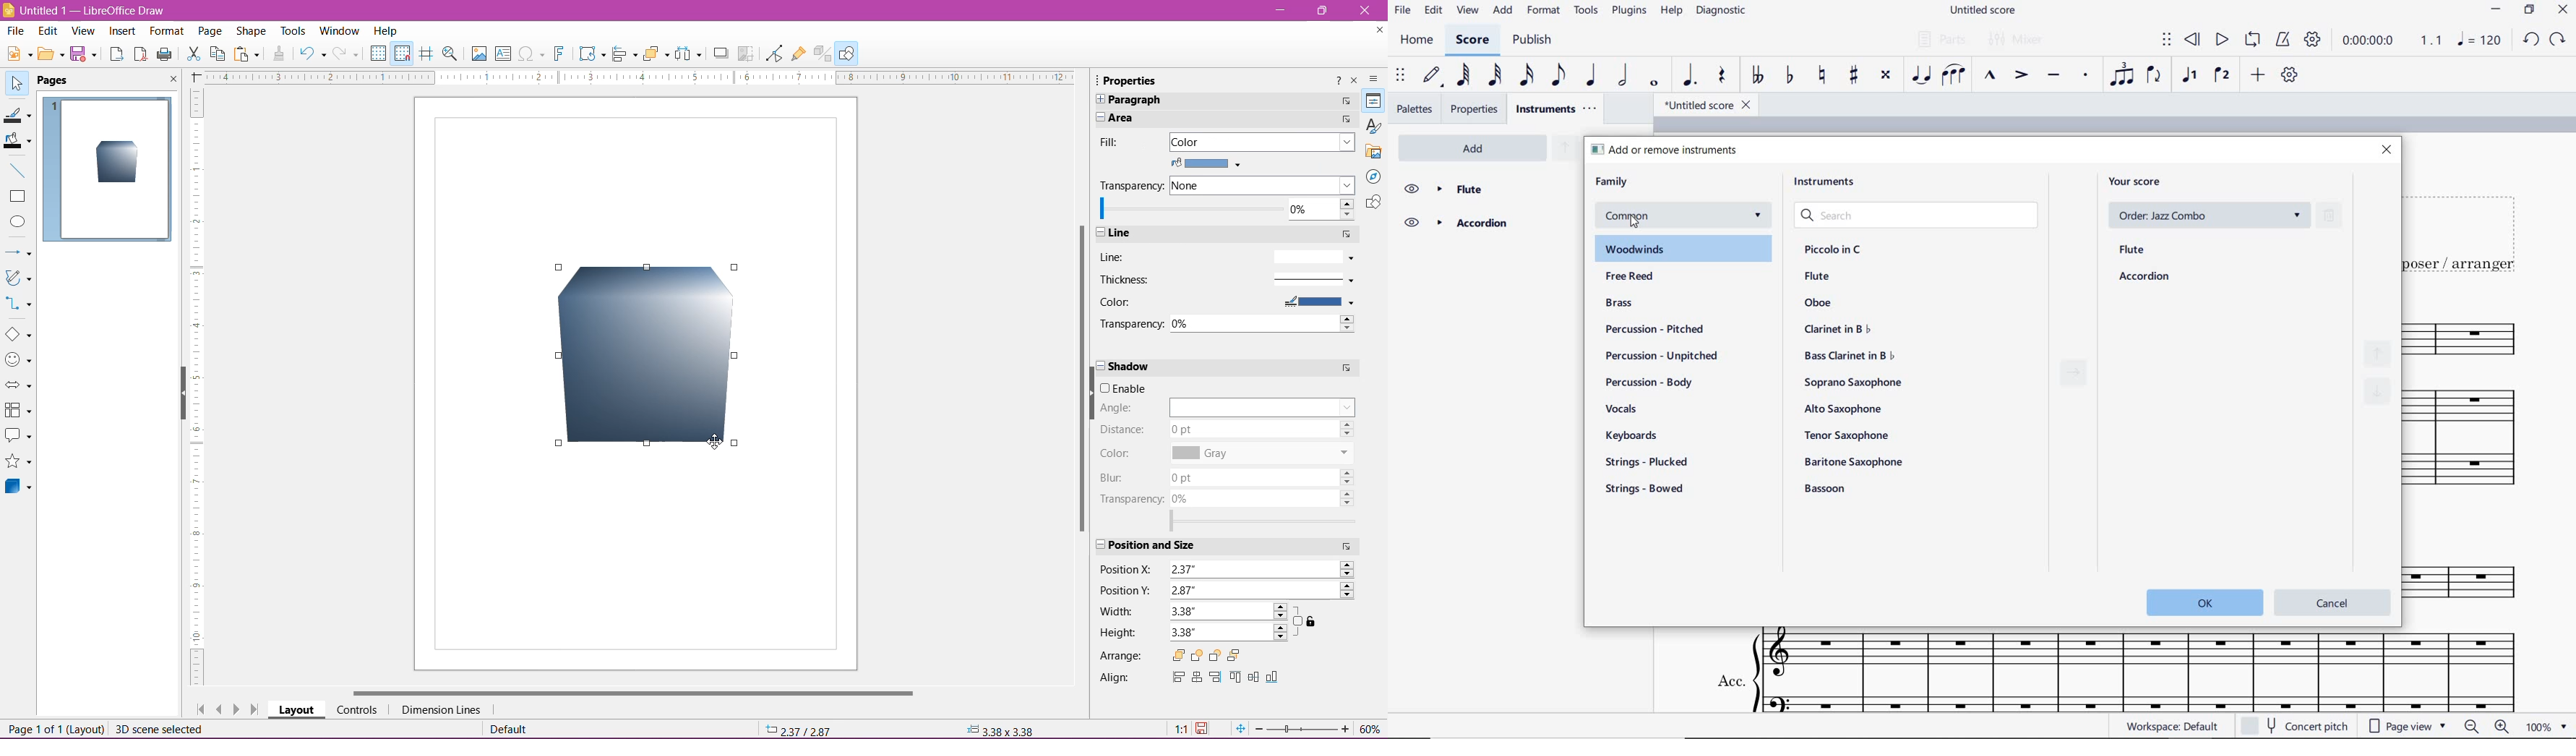 The height and width of the screenshot is (756, 2576). I want to click on Default, so click(512, 729).